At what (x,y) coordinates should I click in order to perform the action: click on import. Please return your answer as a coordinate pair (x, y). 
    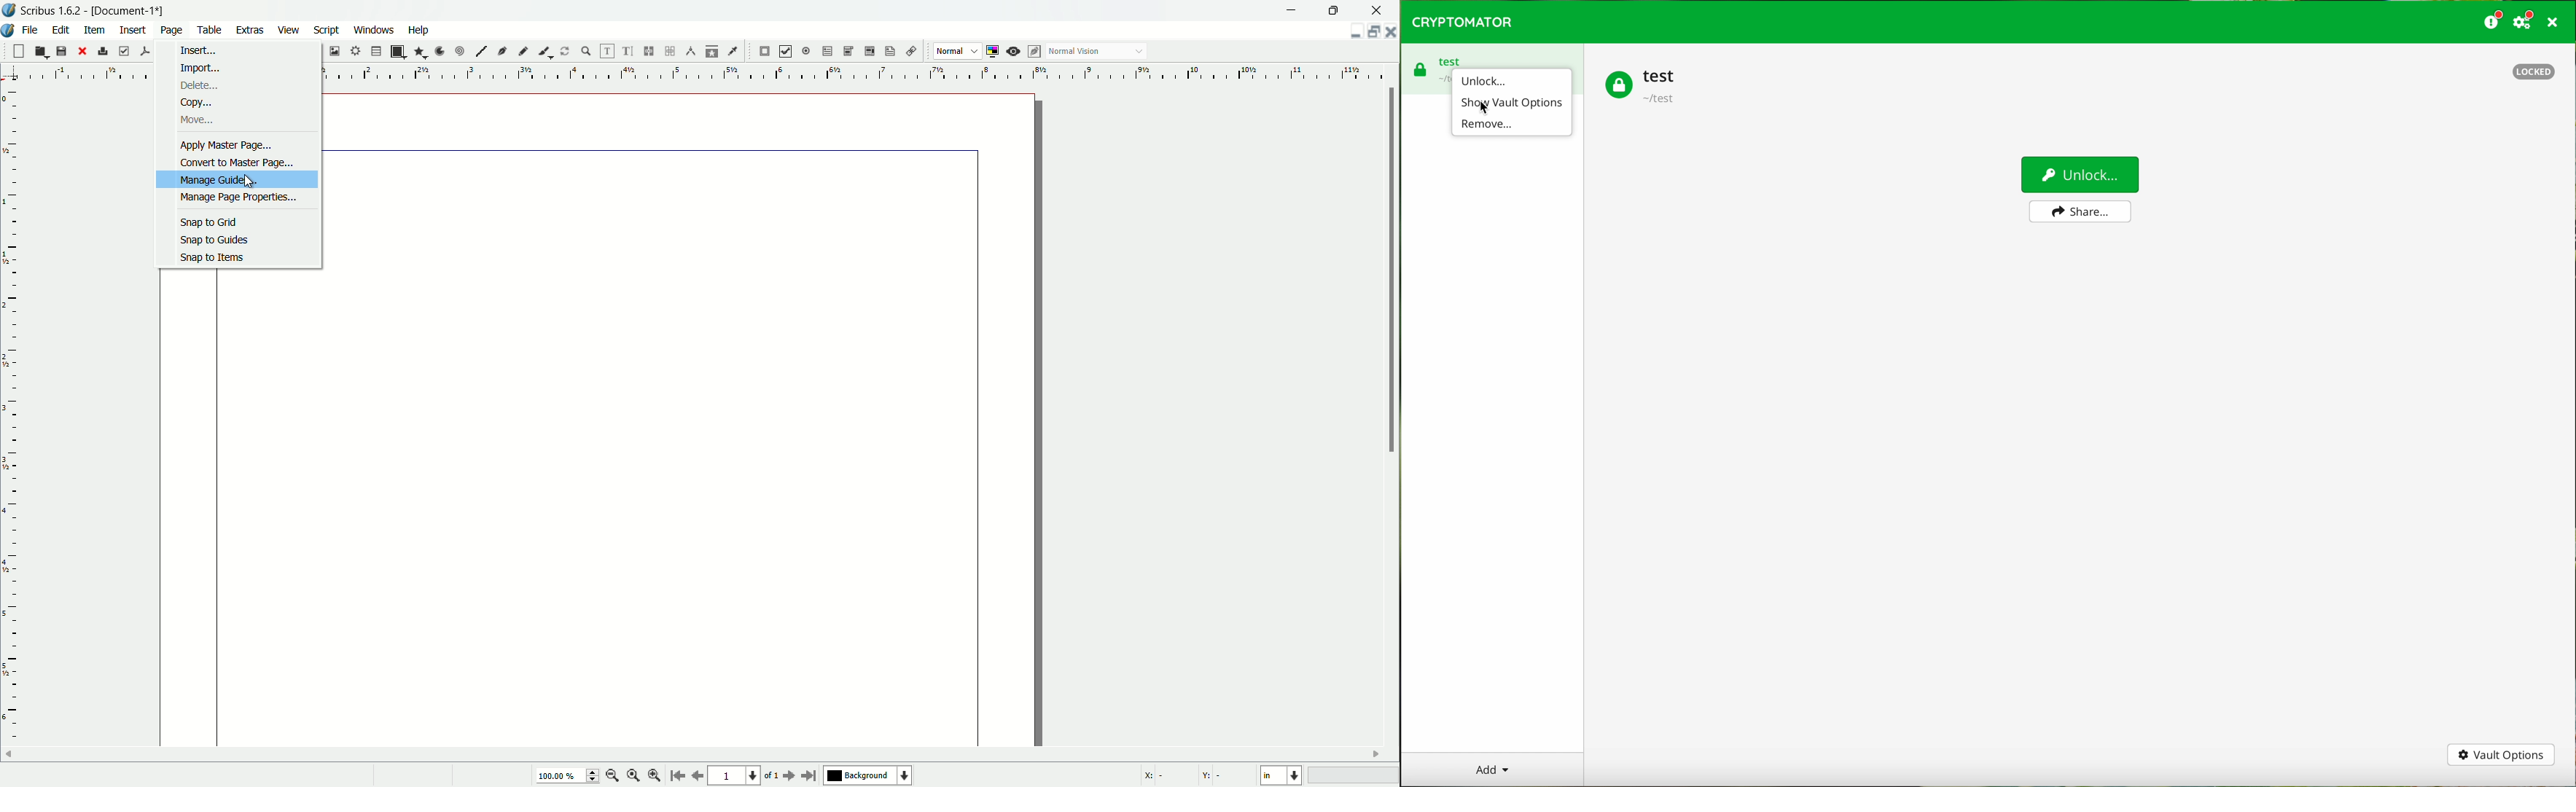
    Looking at the image, I should click on (198, 68).